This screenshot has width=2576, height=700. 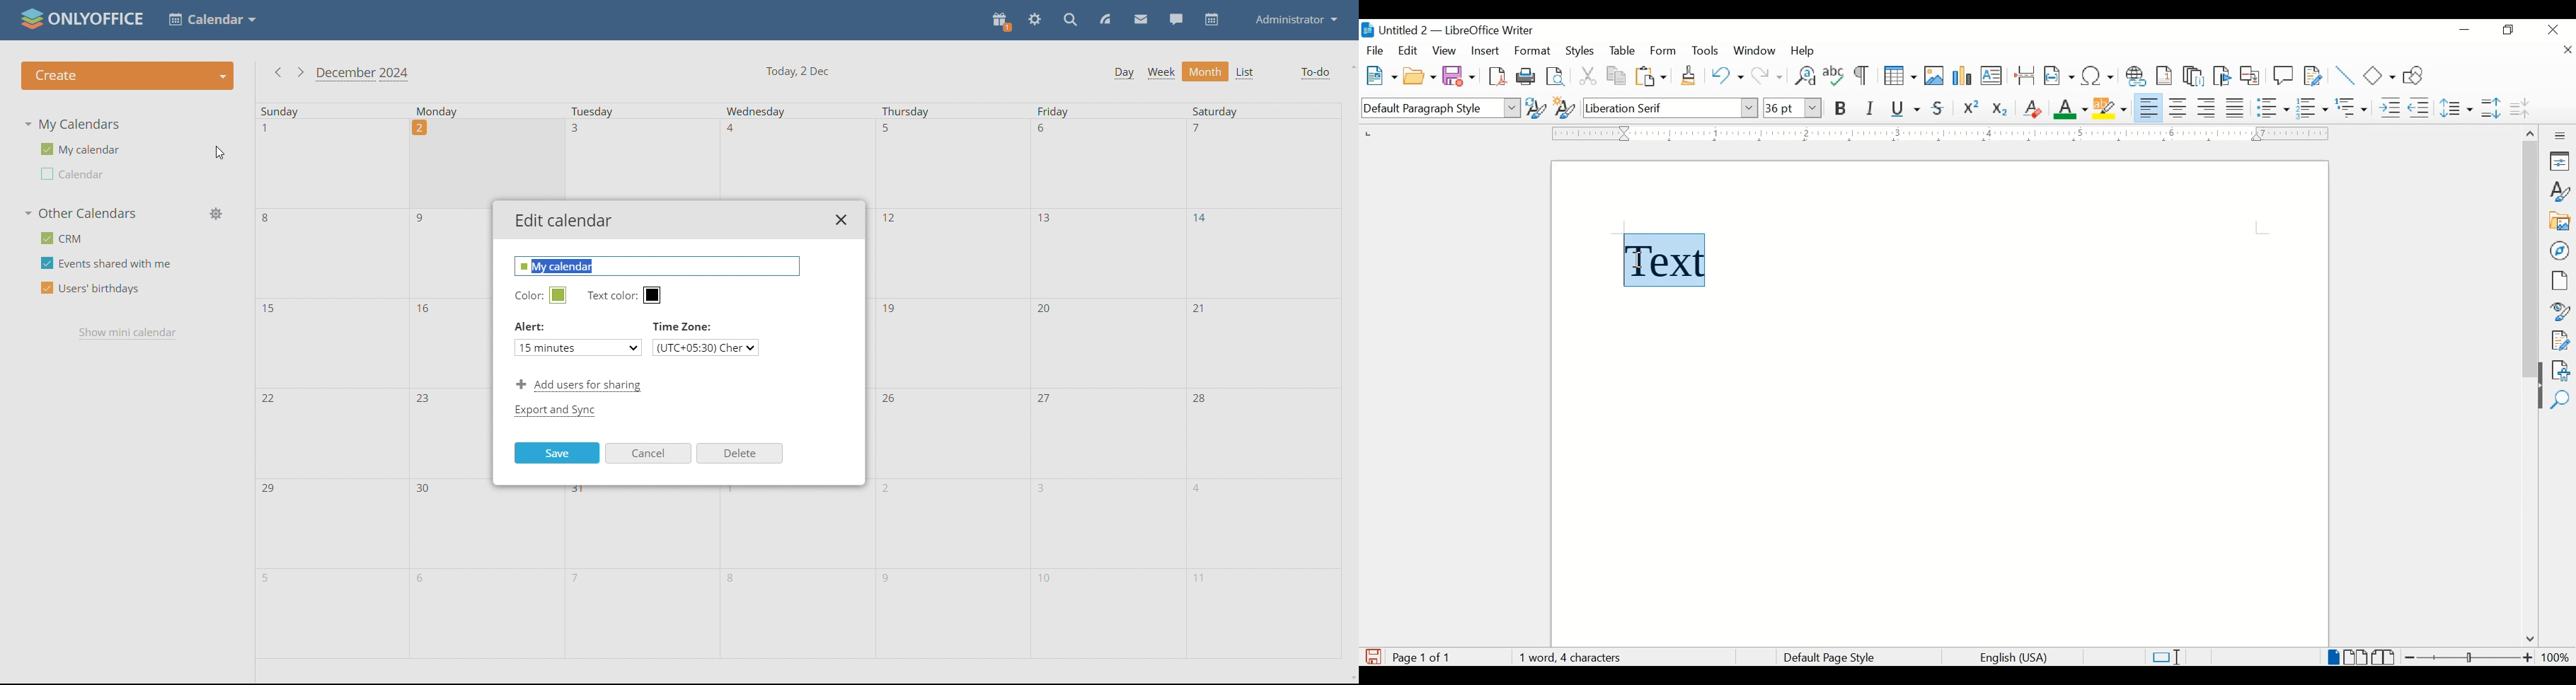 I want to click on align left, so click(x=2150, y=107).